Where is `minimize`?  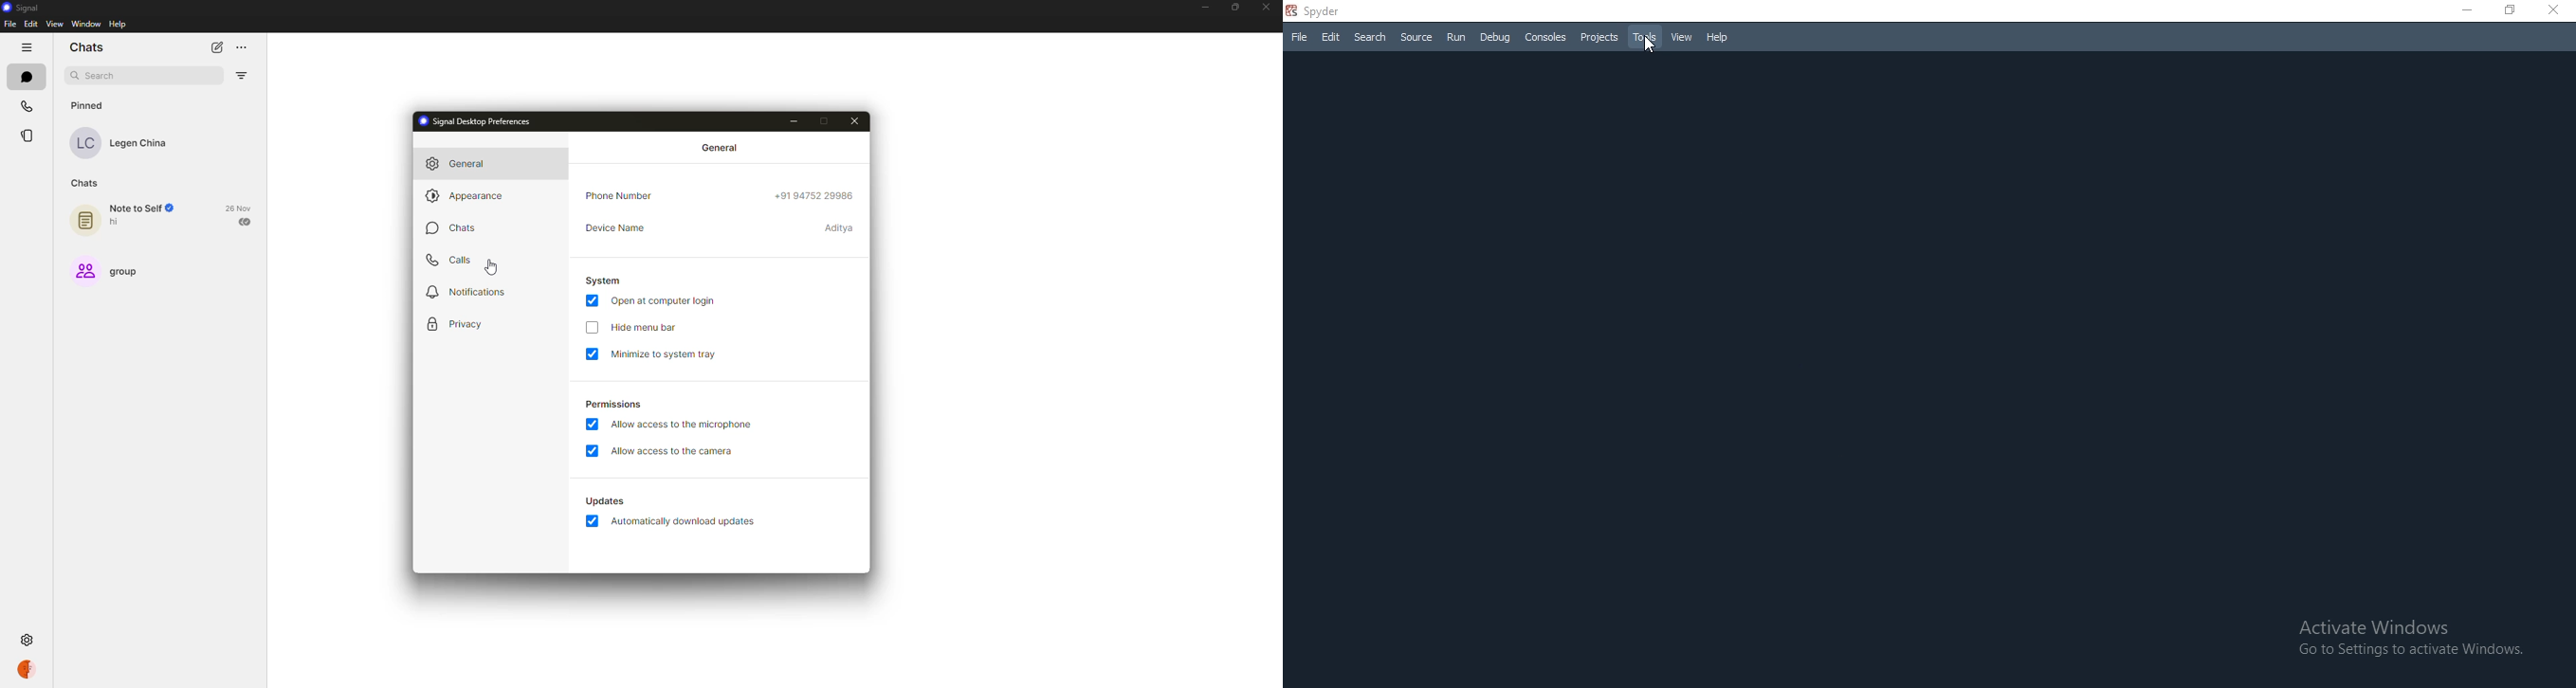
minimize is located at coordinates (1205, 7).